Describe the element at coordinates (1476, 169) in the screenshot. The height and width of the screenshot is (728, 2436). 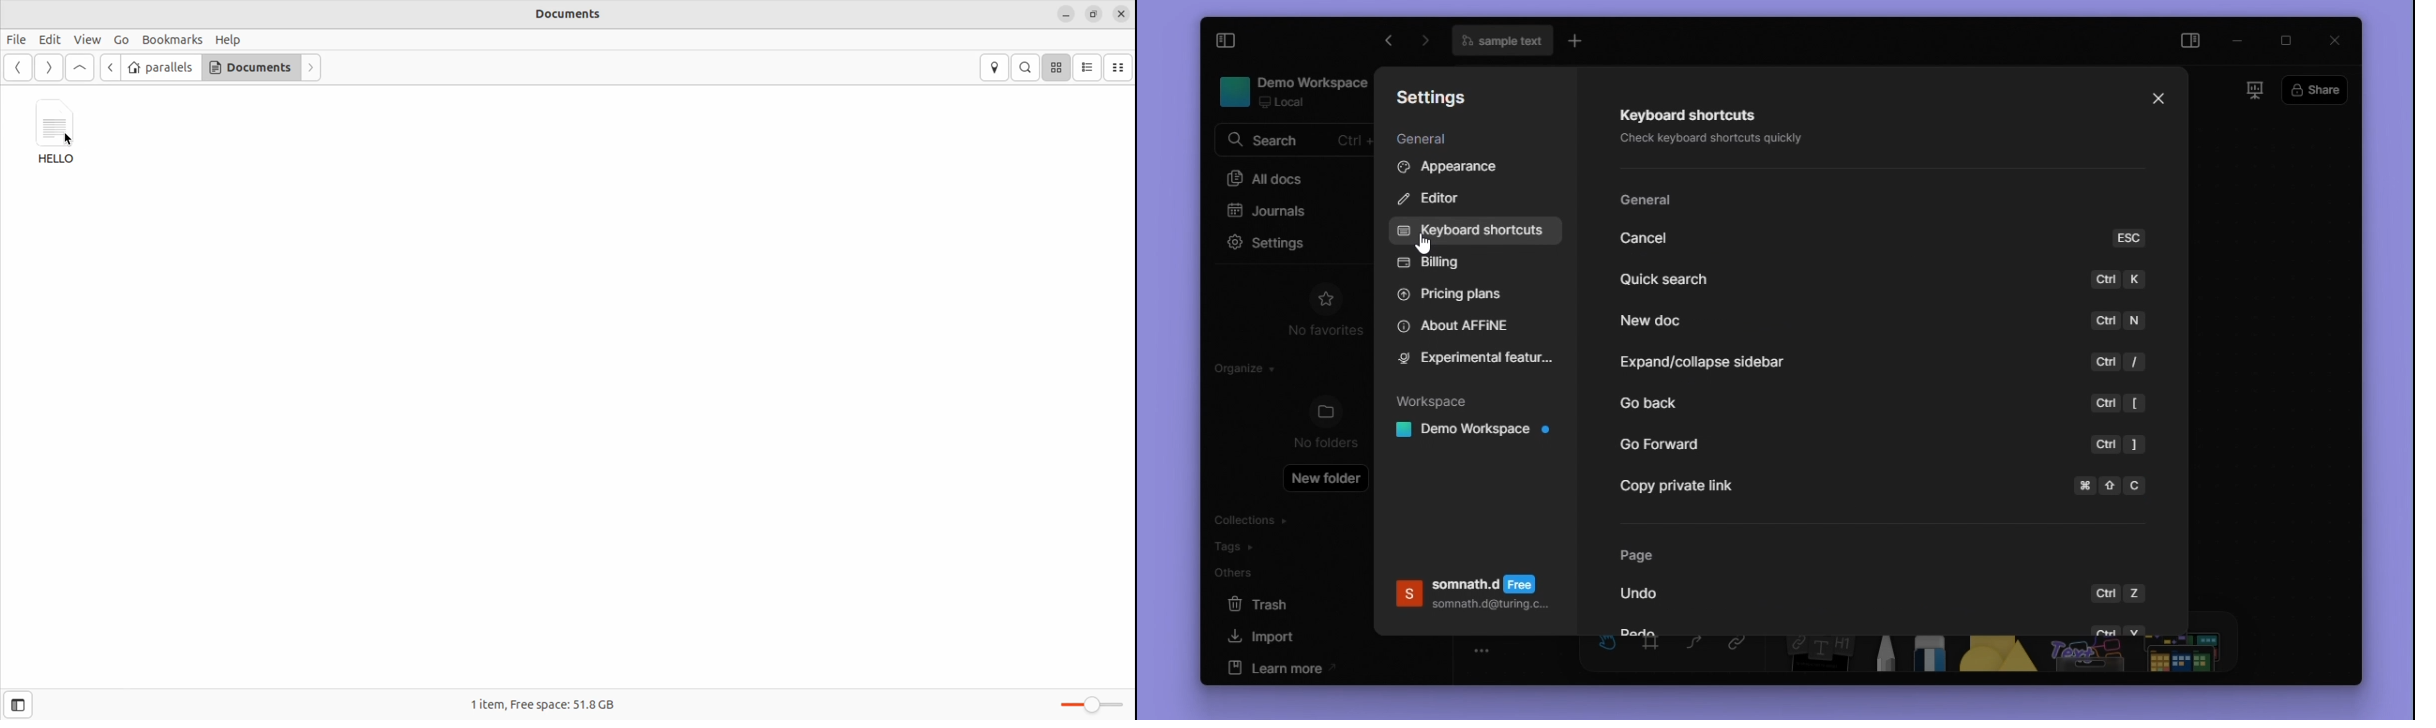
I see `Appearance` at that location.